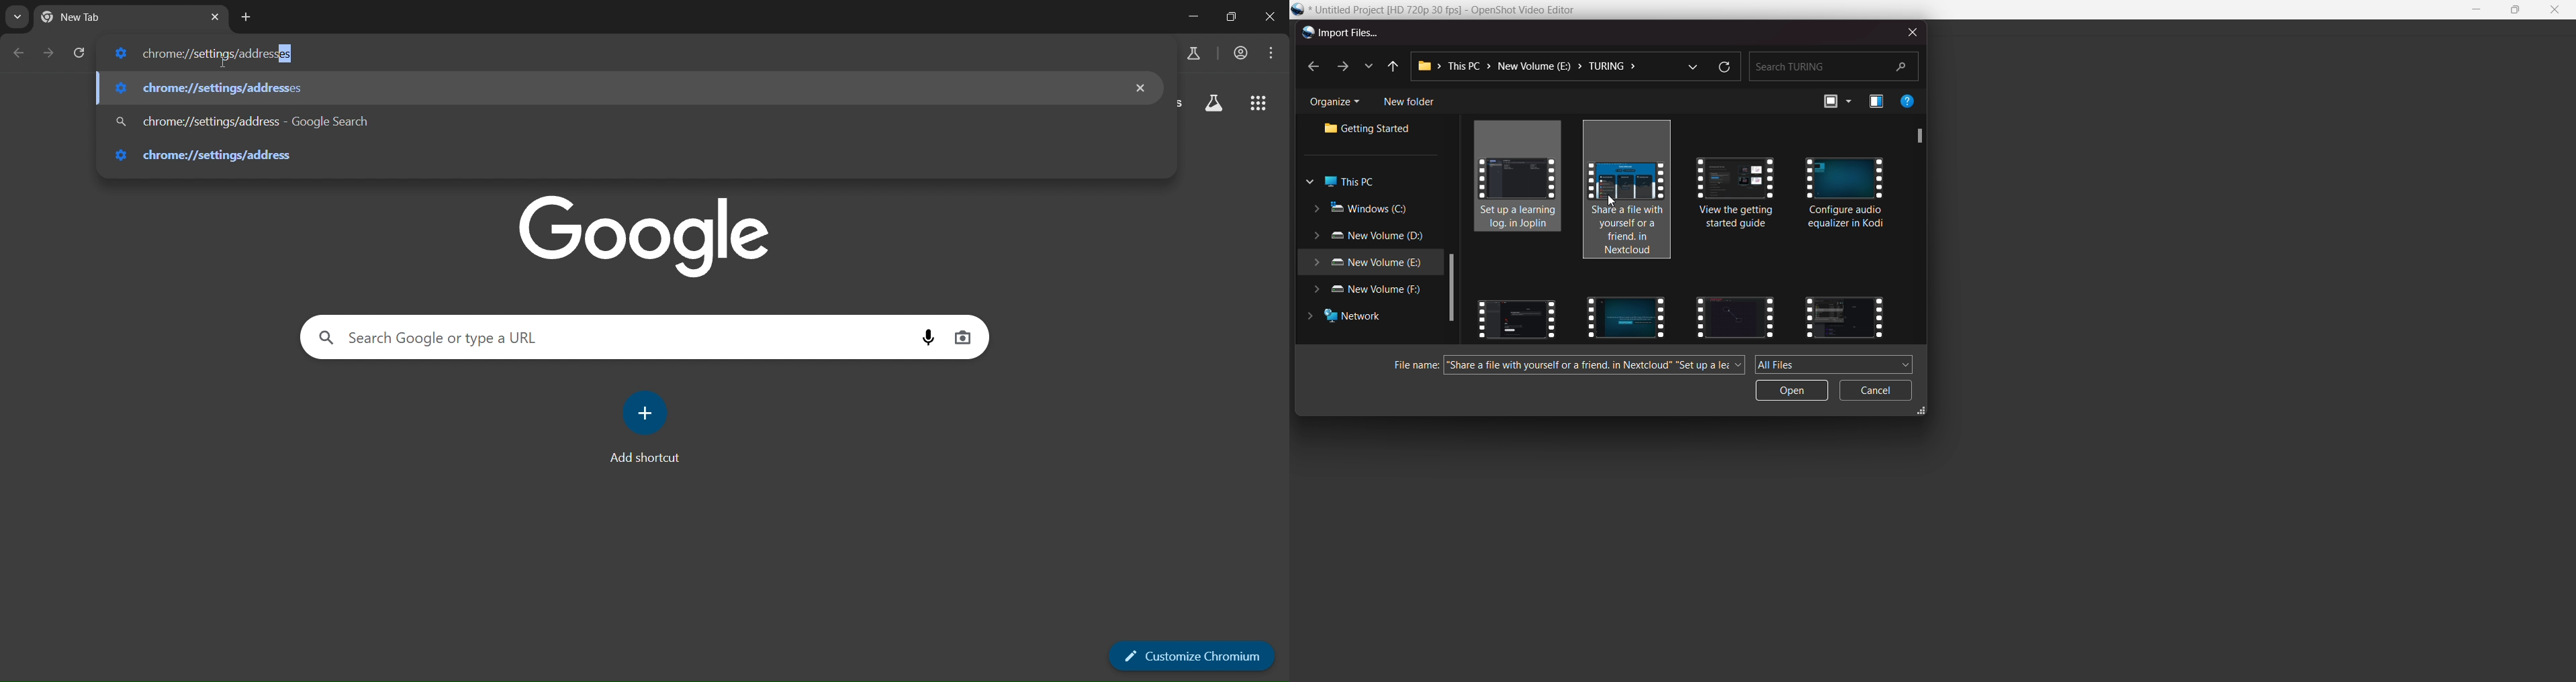 The image size is (2576, 700). I want to click on dropdown, so click(1691, 65).